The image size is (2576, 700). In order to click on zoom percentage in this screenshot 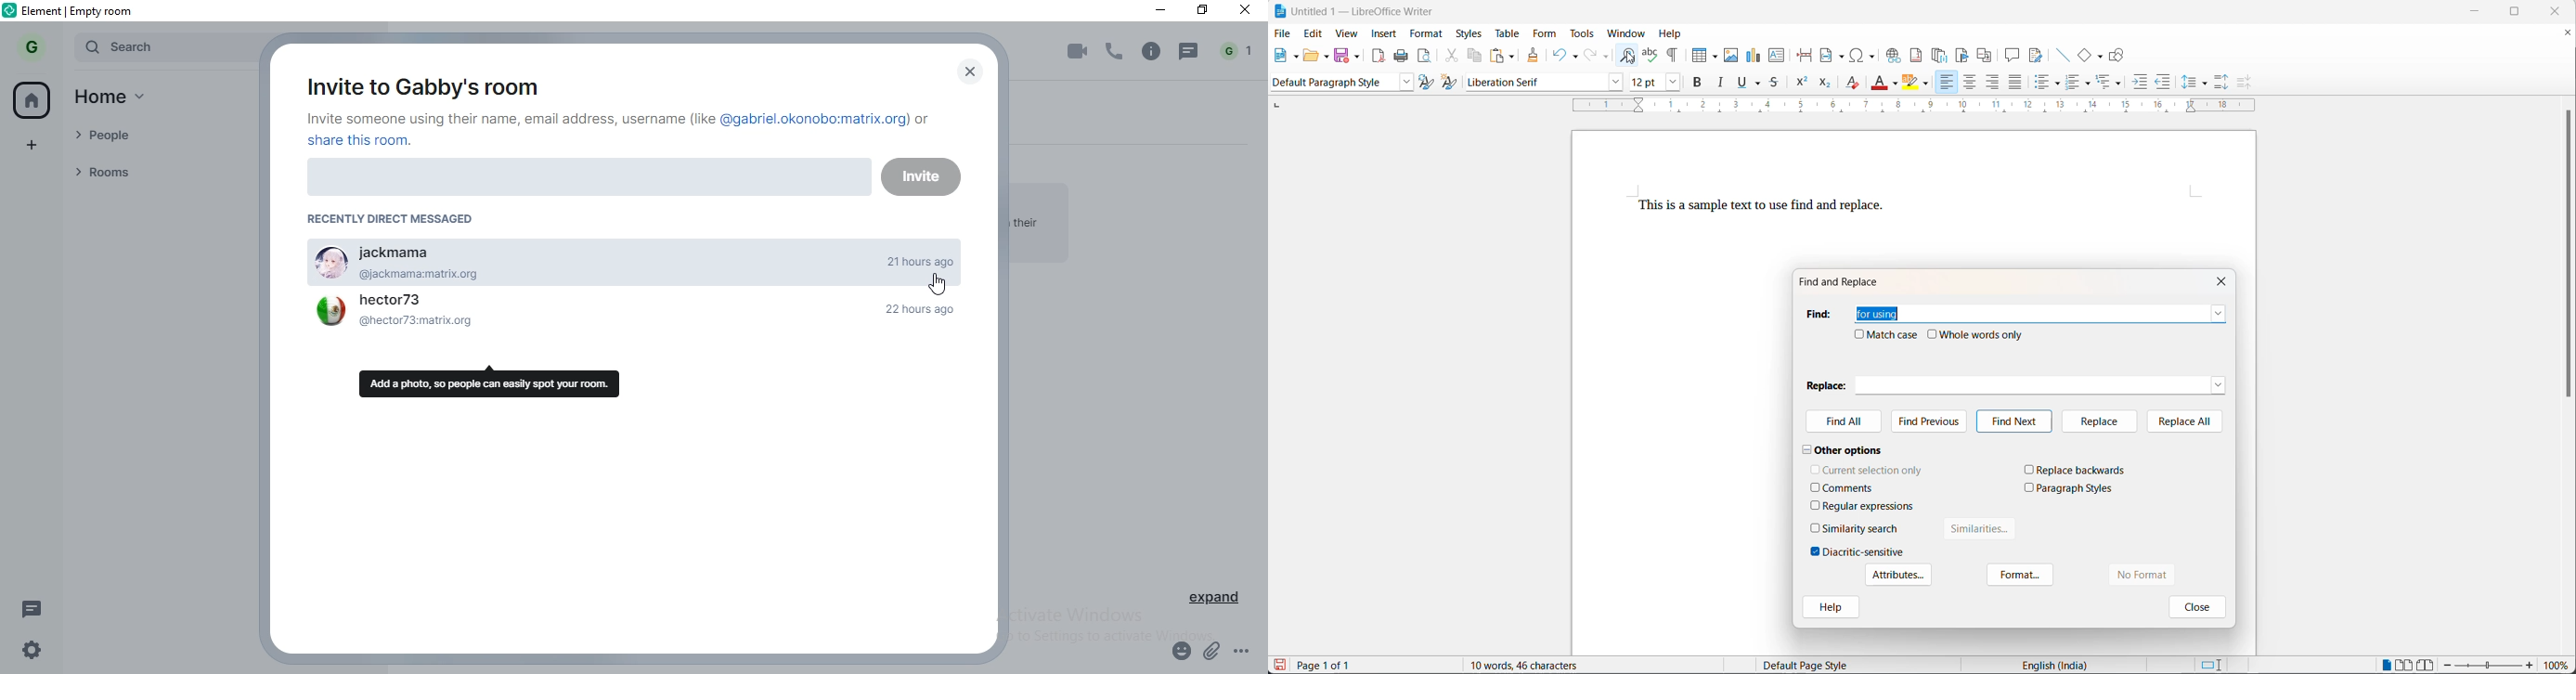, I will do `click(2559, 665)`.